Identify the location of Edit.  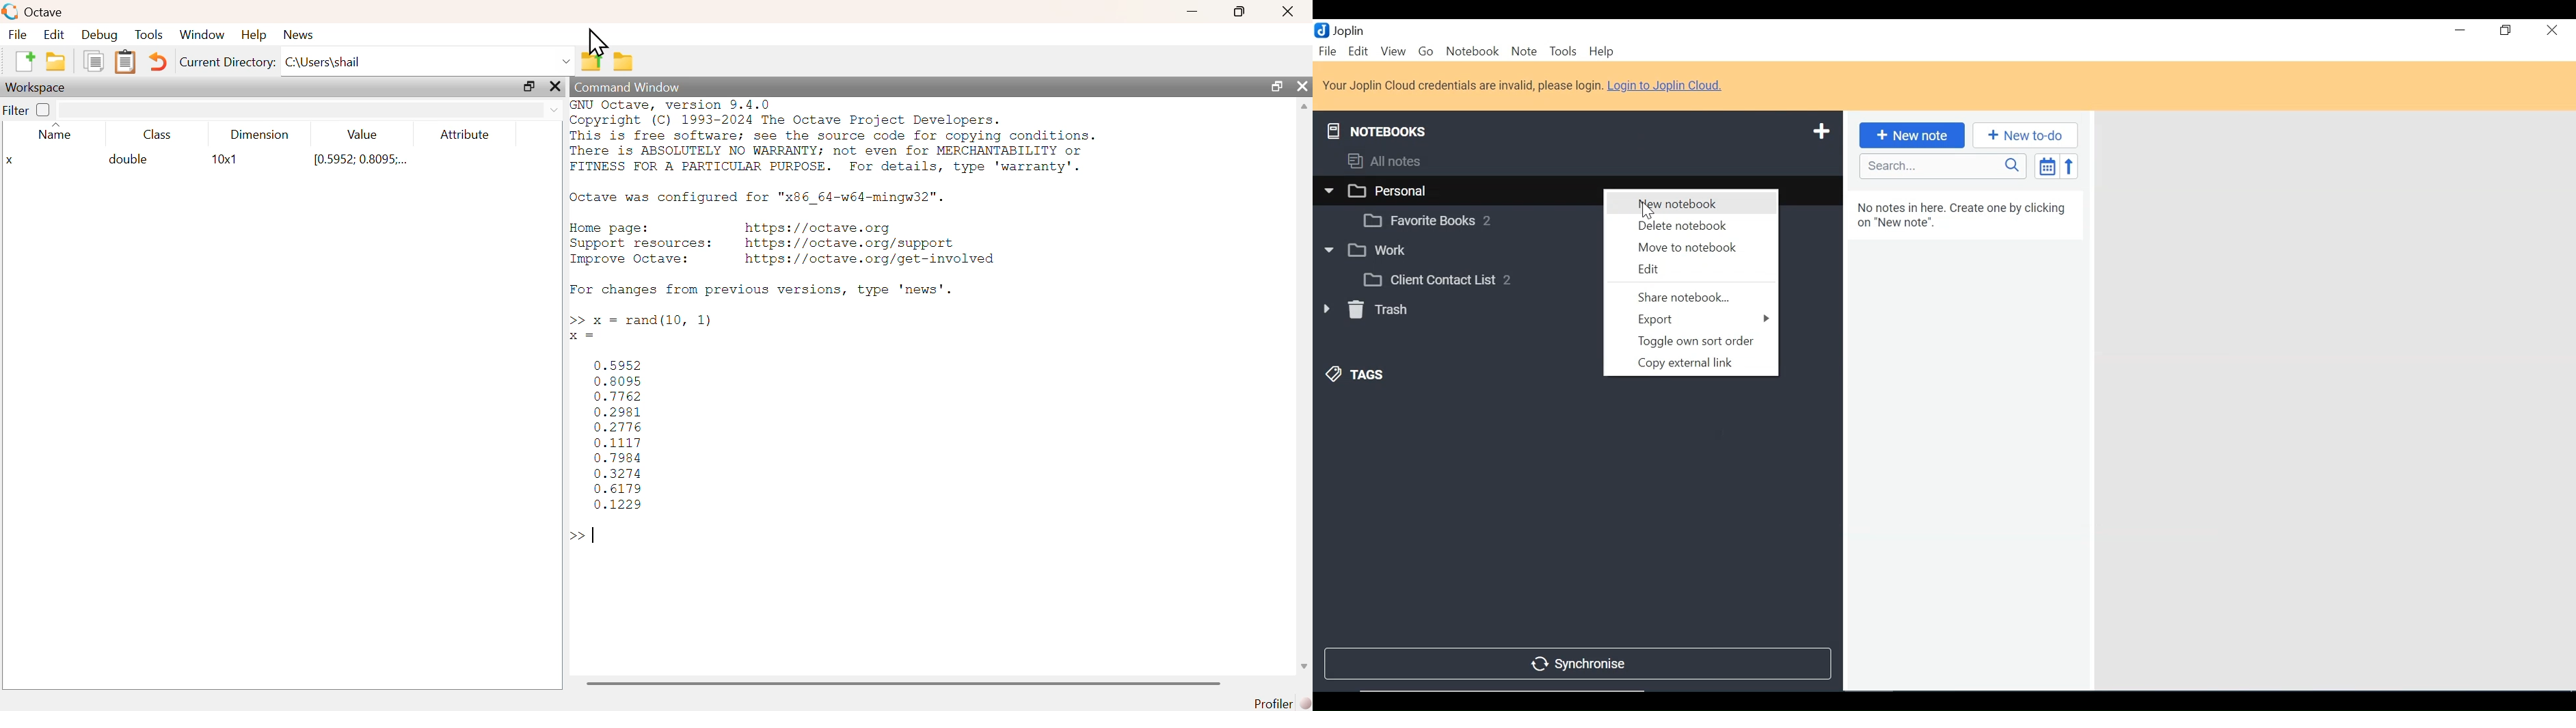
(1692, 272).